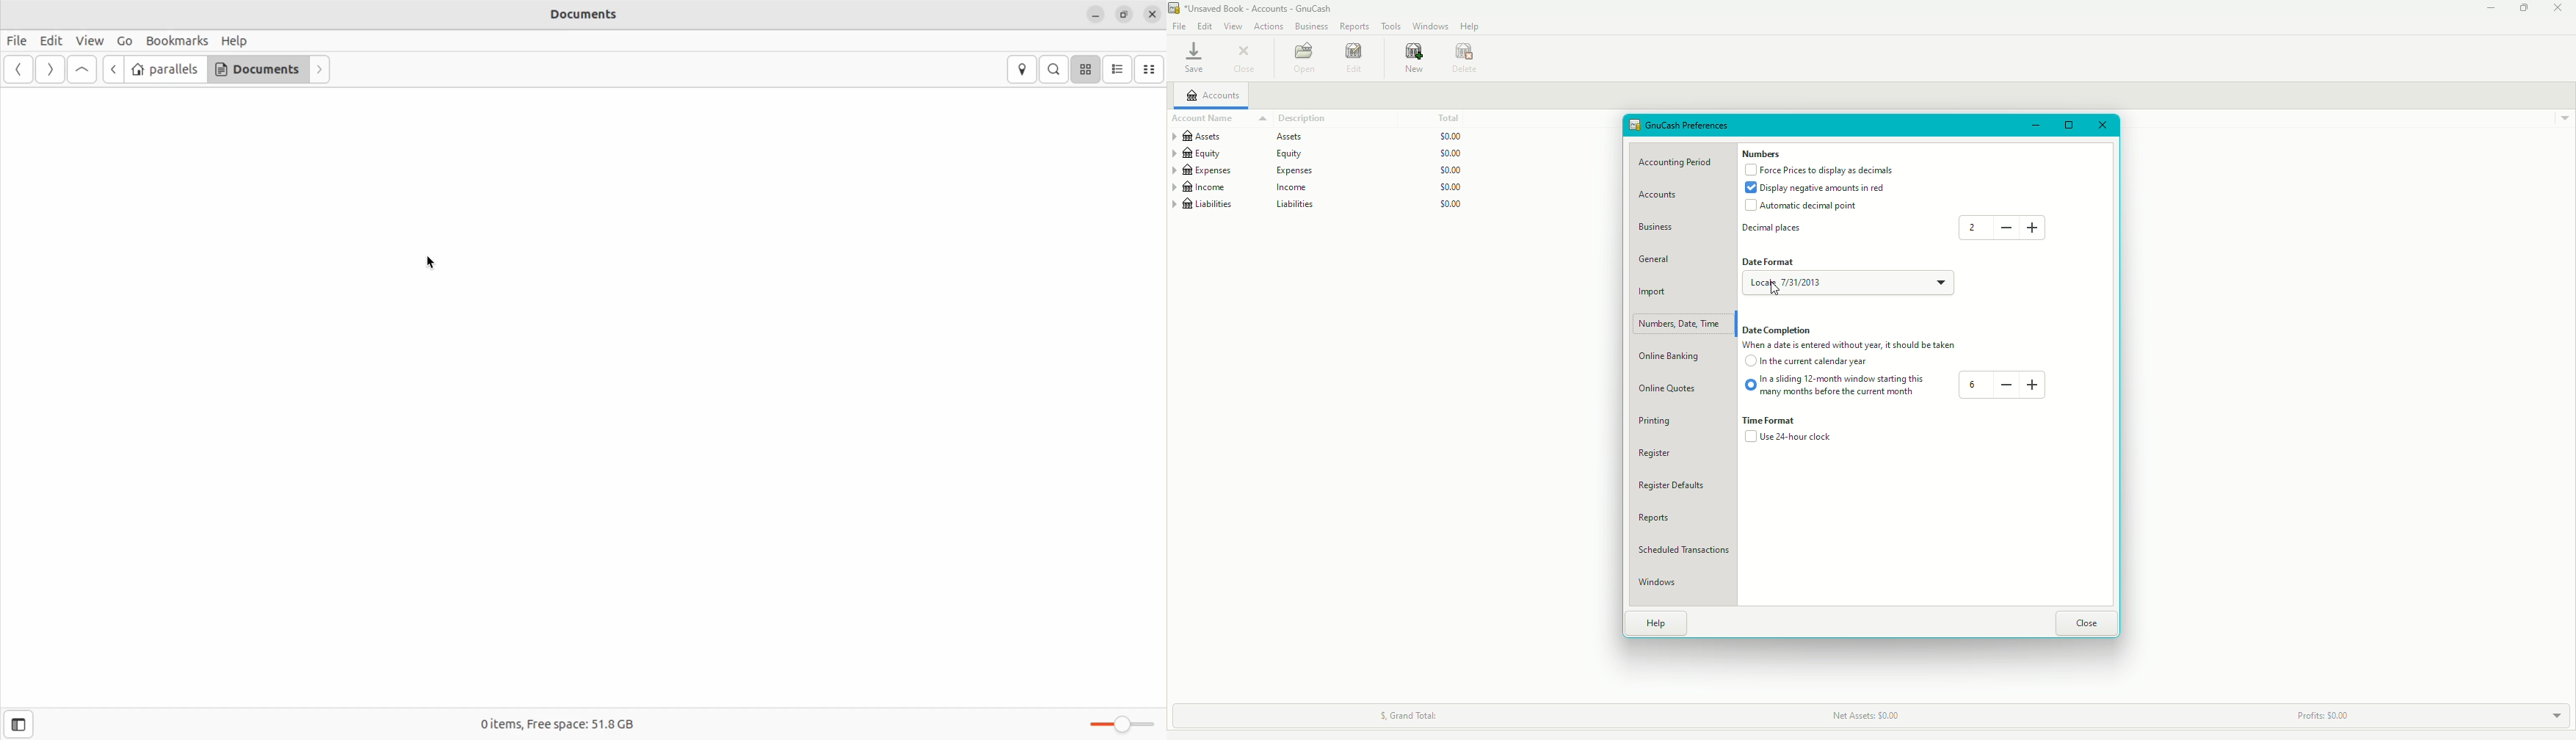  Describe the element at coordinates (1214, 96) in the screenshot. I see `Accounts` at that location.